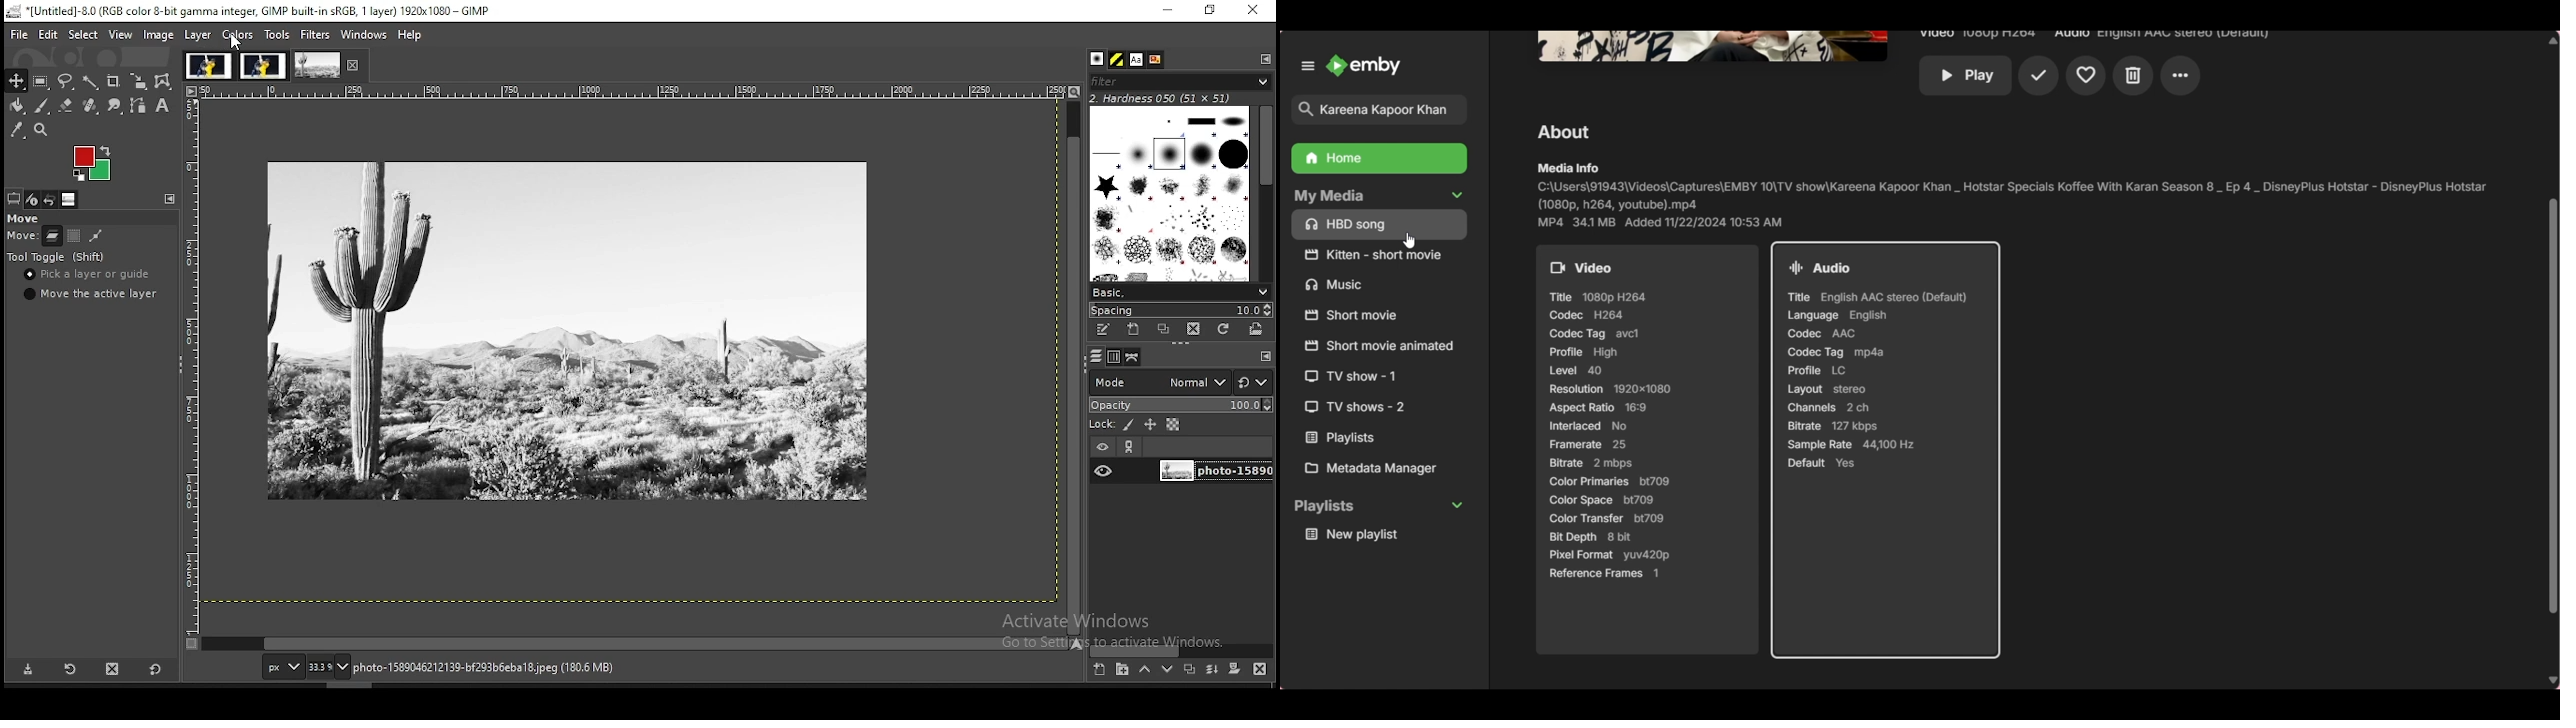 Image resolution: width=2576 pixels, height=728 pixels. I want to click on document history, so click(1156, 60).